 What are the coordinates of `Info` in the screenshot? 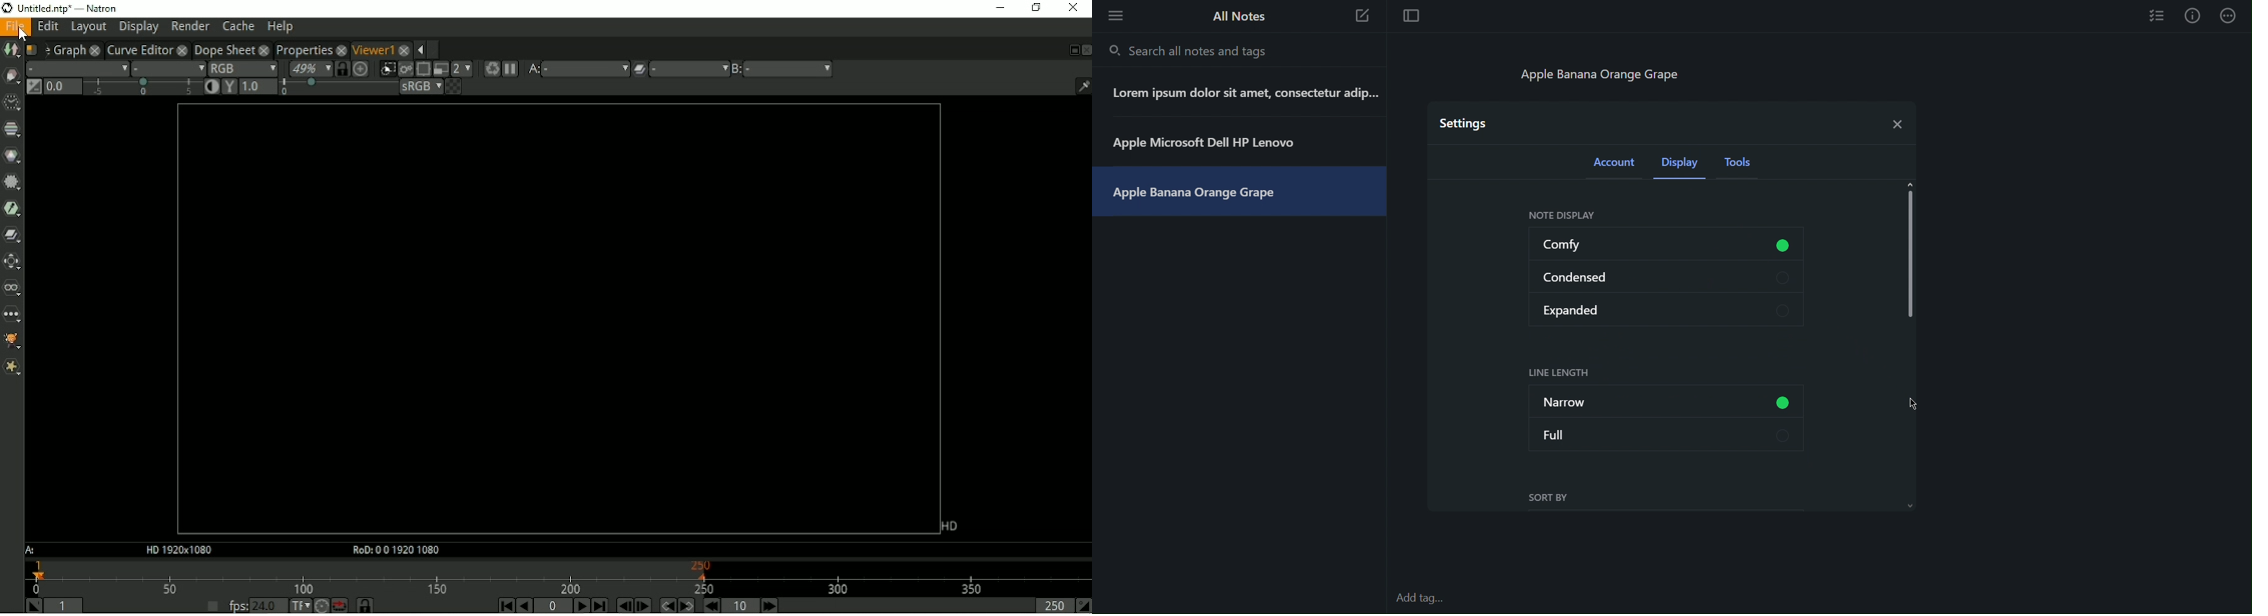 It's located at (2193, 16).